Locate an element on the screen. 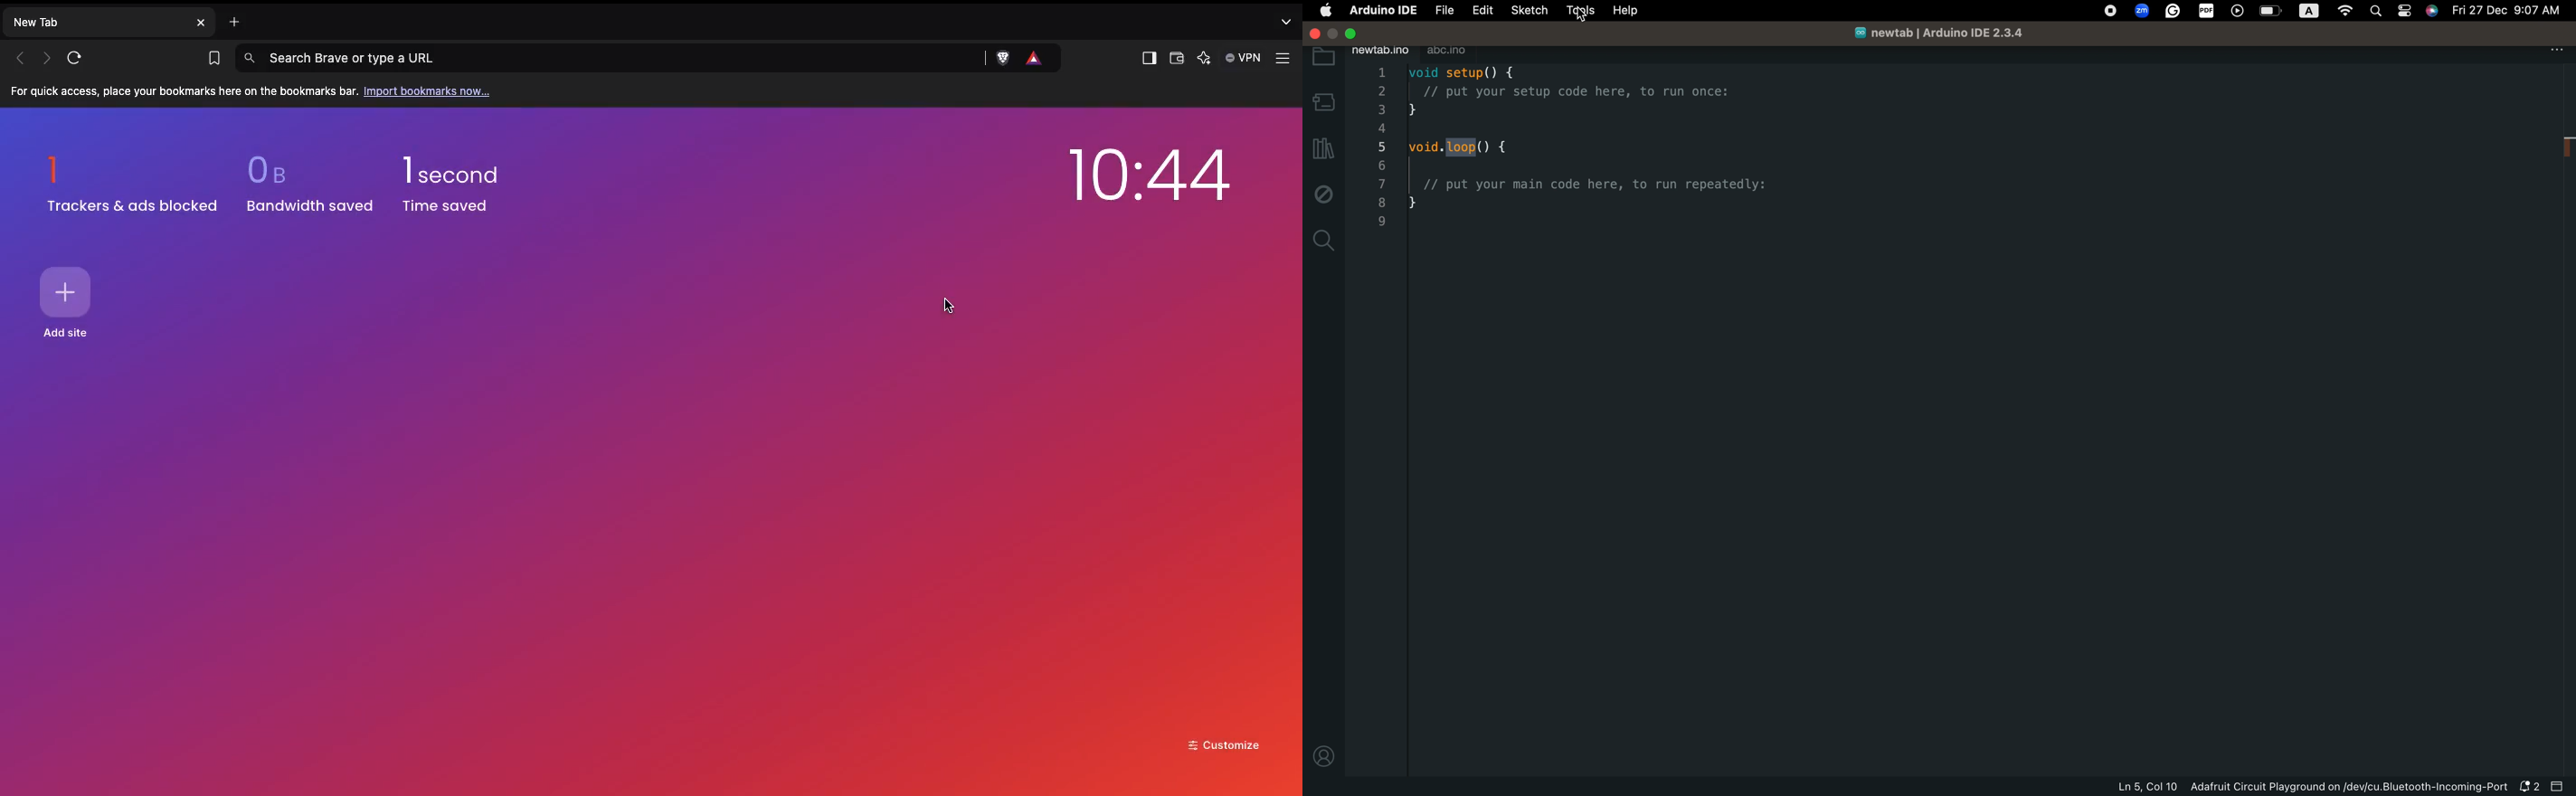  Adafruit Circuit Playground on/dev/cu.Bluetooth-Incoming-Port is located at coordinates (2350, 787).